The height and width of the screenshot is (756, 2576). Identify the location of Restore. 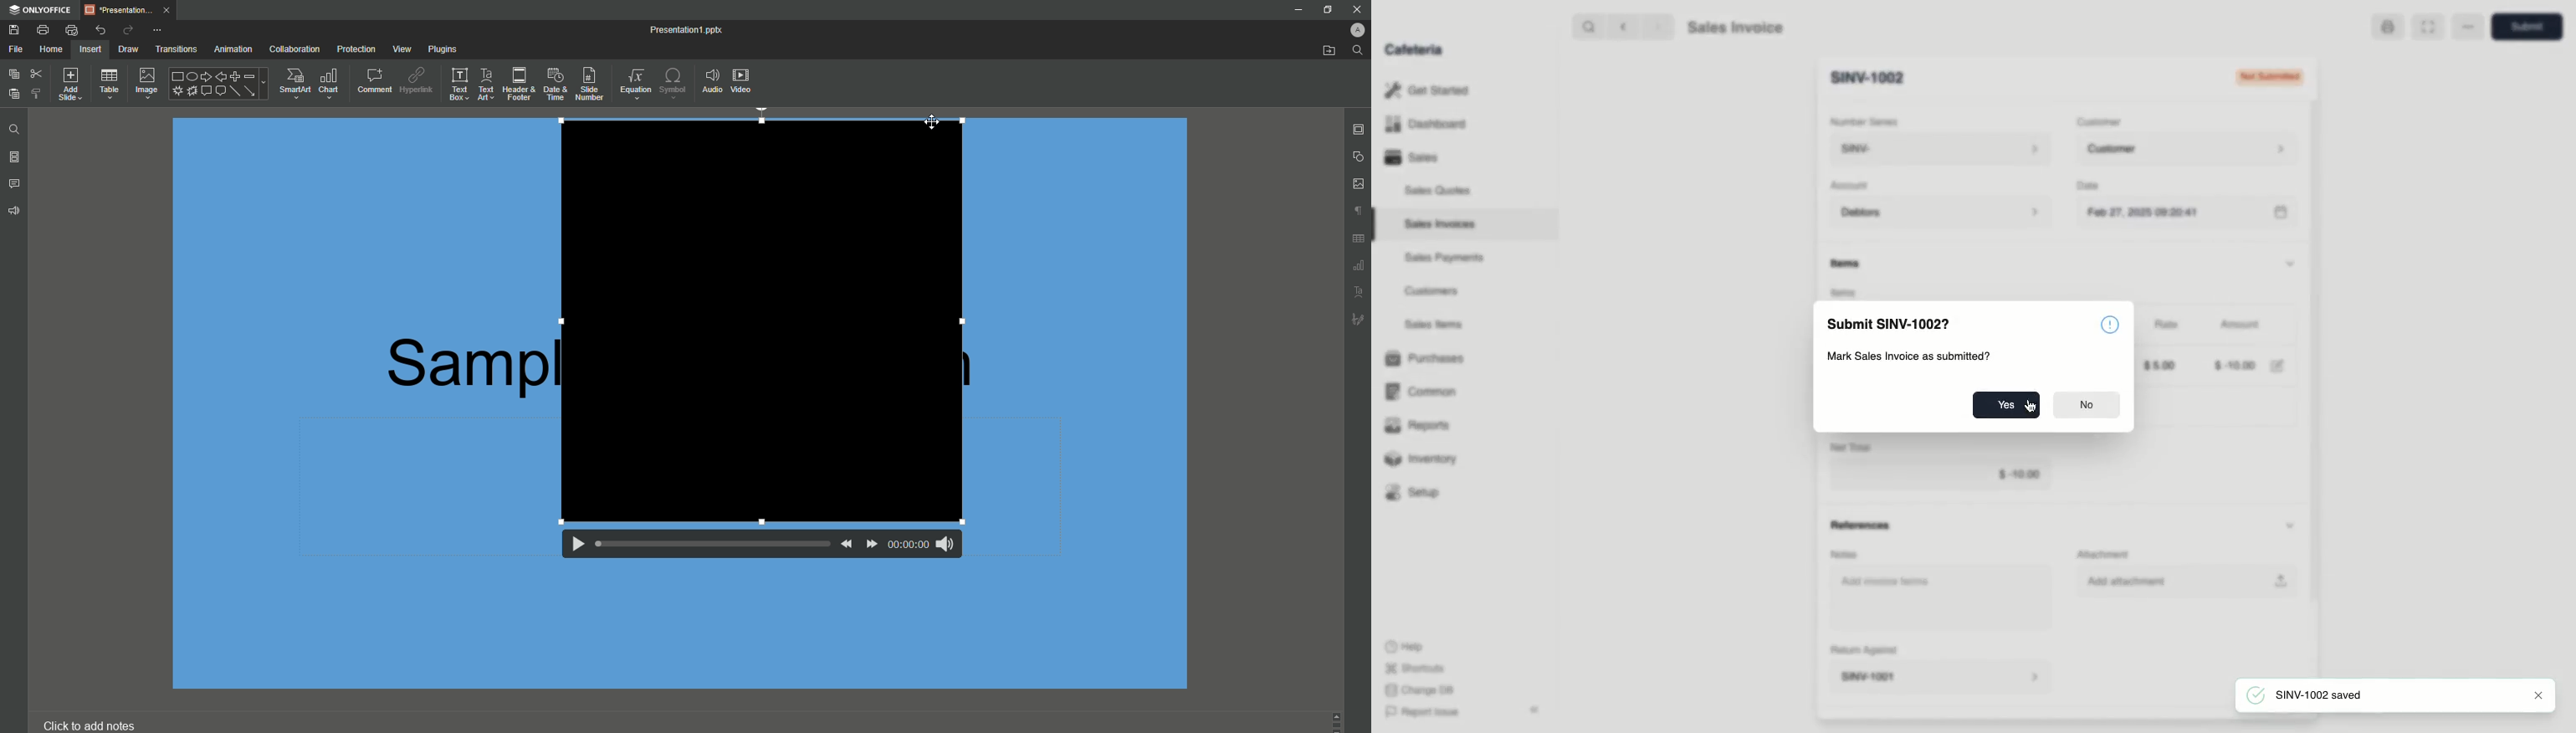
(1327, 10).